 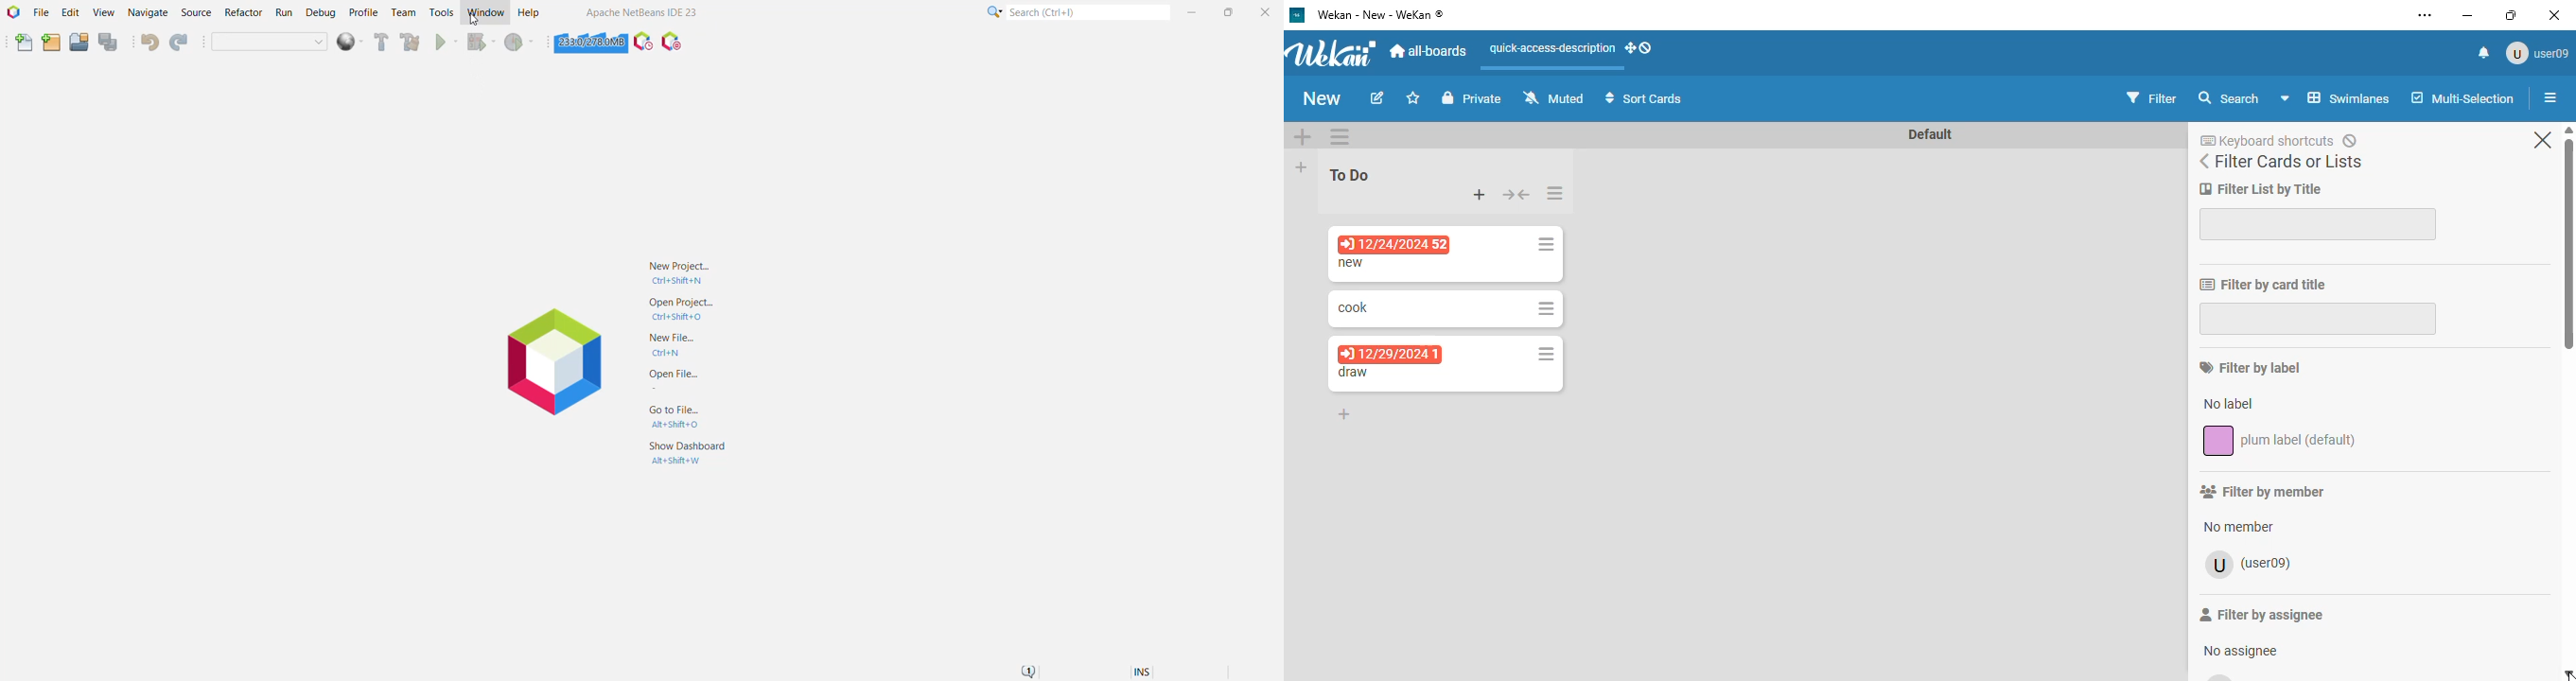 What do you see at coordinates (1353, 263) in the screenshot?
I see `card name` at bounding box center [1353, 263].